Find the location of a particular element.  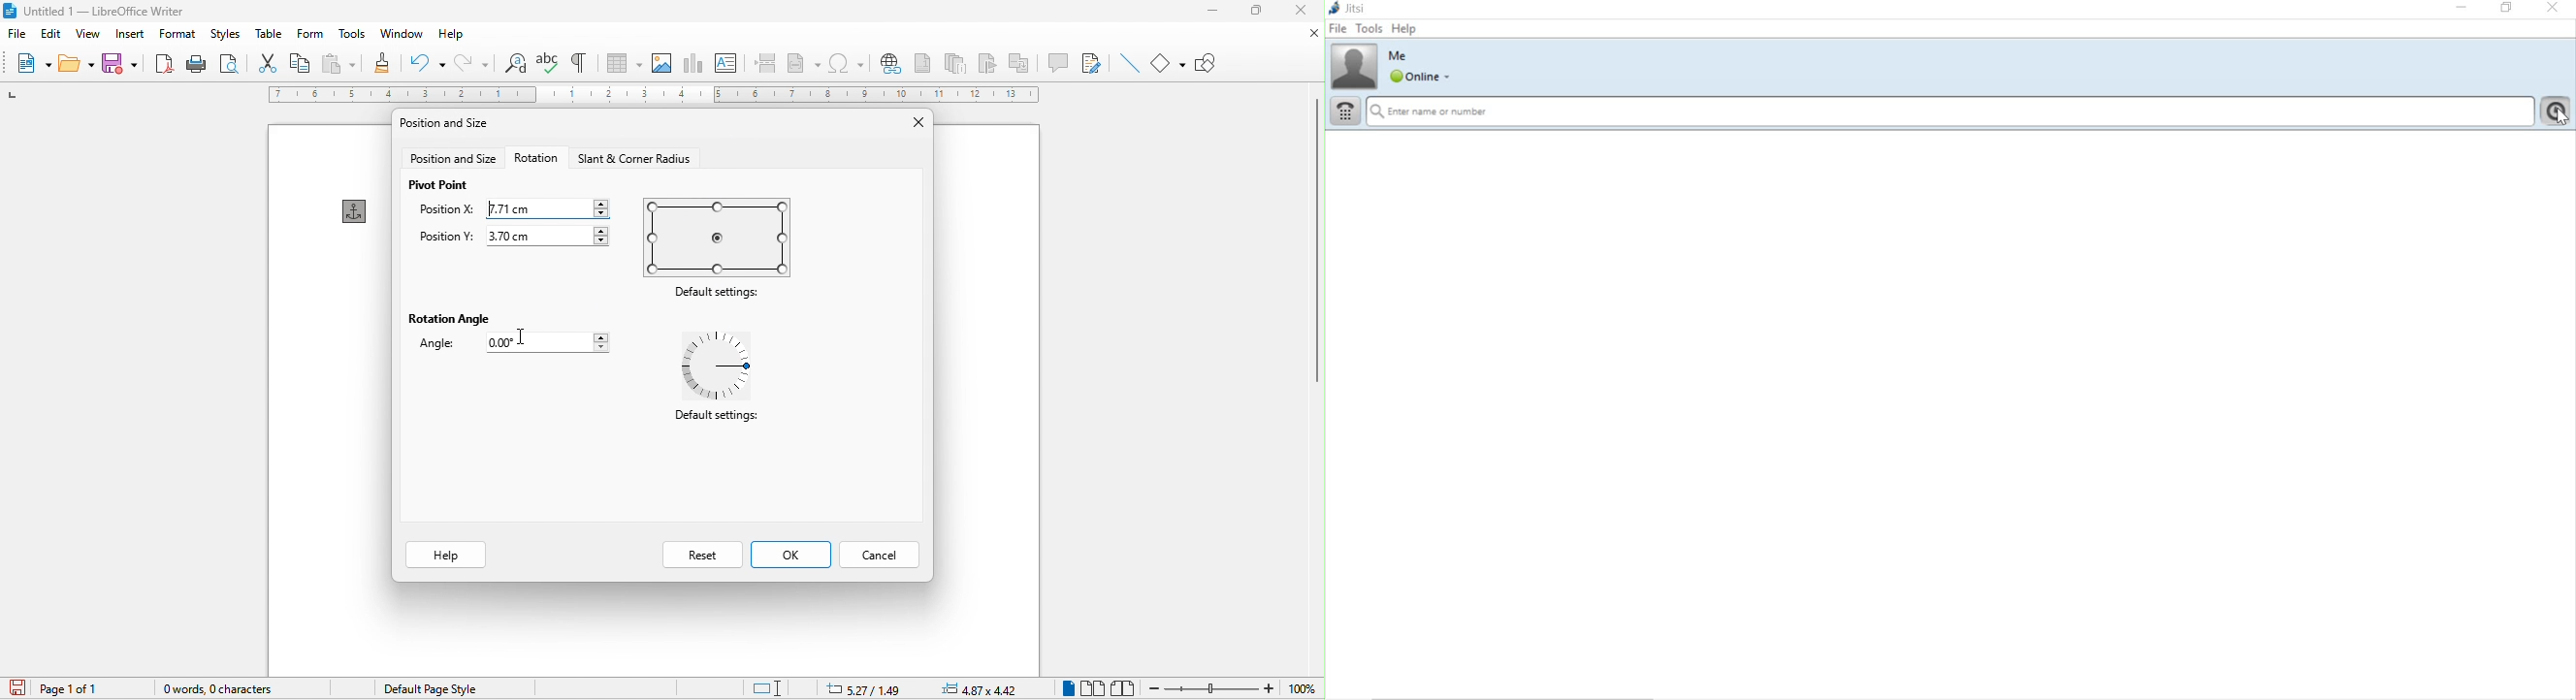

maximize is located at coordinates (1256, 10).